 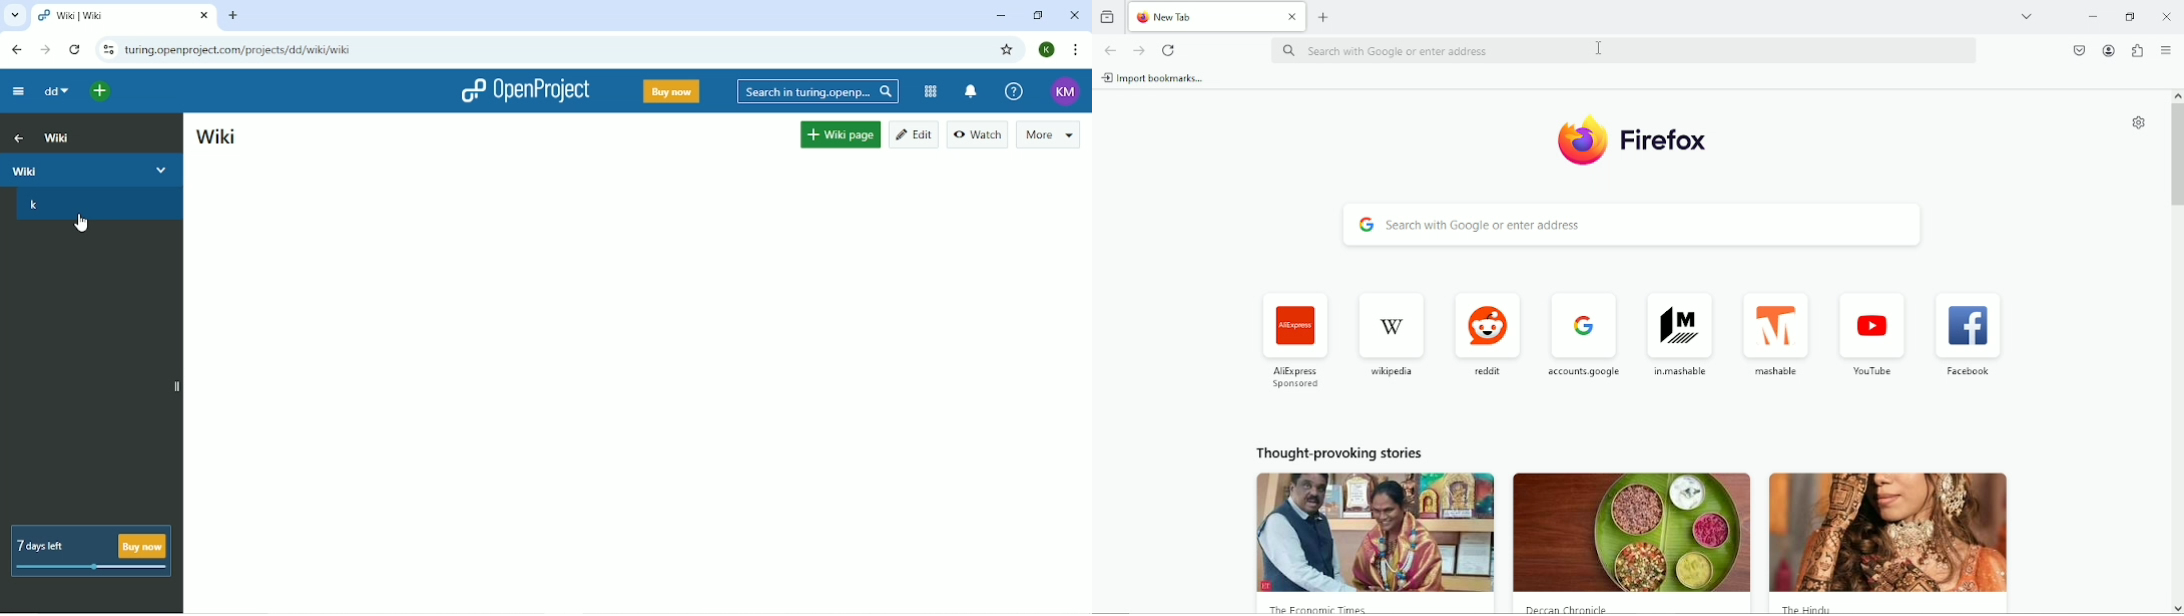 I want to click on search with  google or enter address, so click(x=1657, y=226).